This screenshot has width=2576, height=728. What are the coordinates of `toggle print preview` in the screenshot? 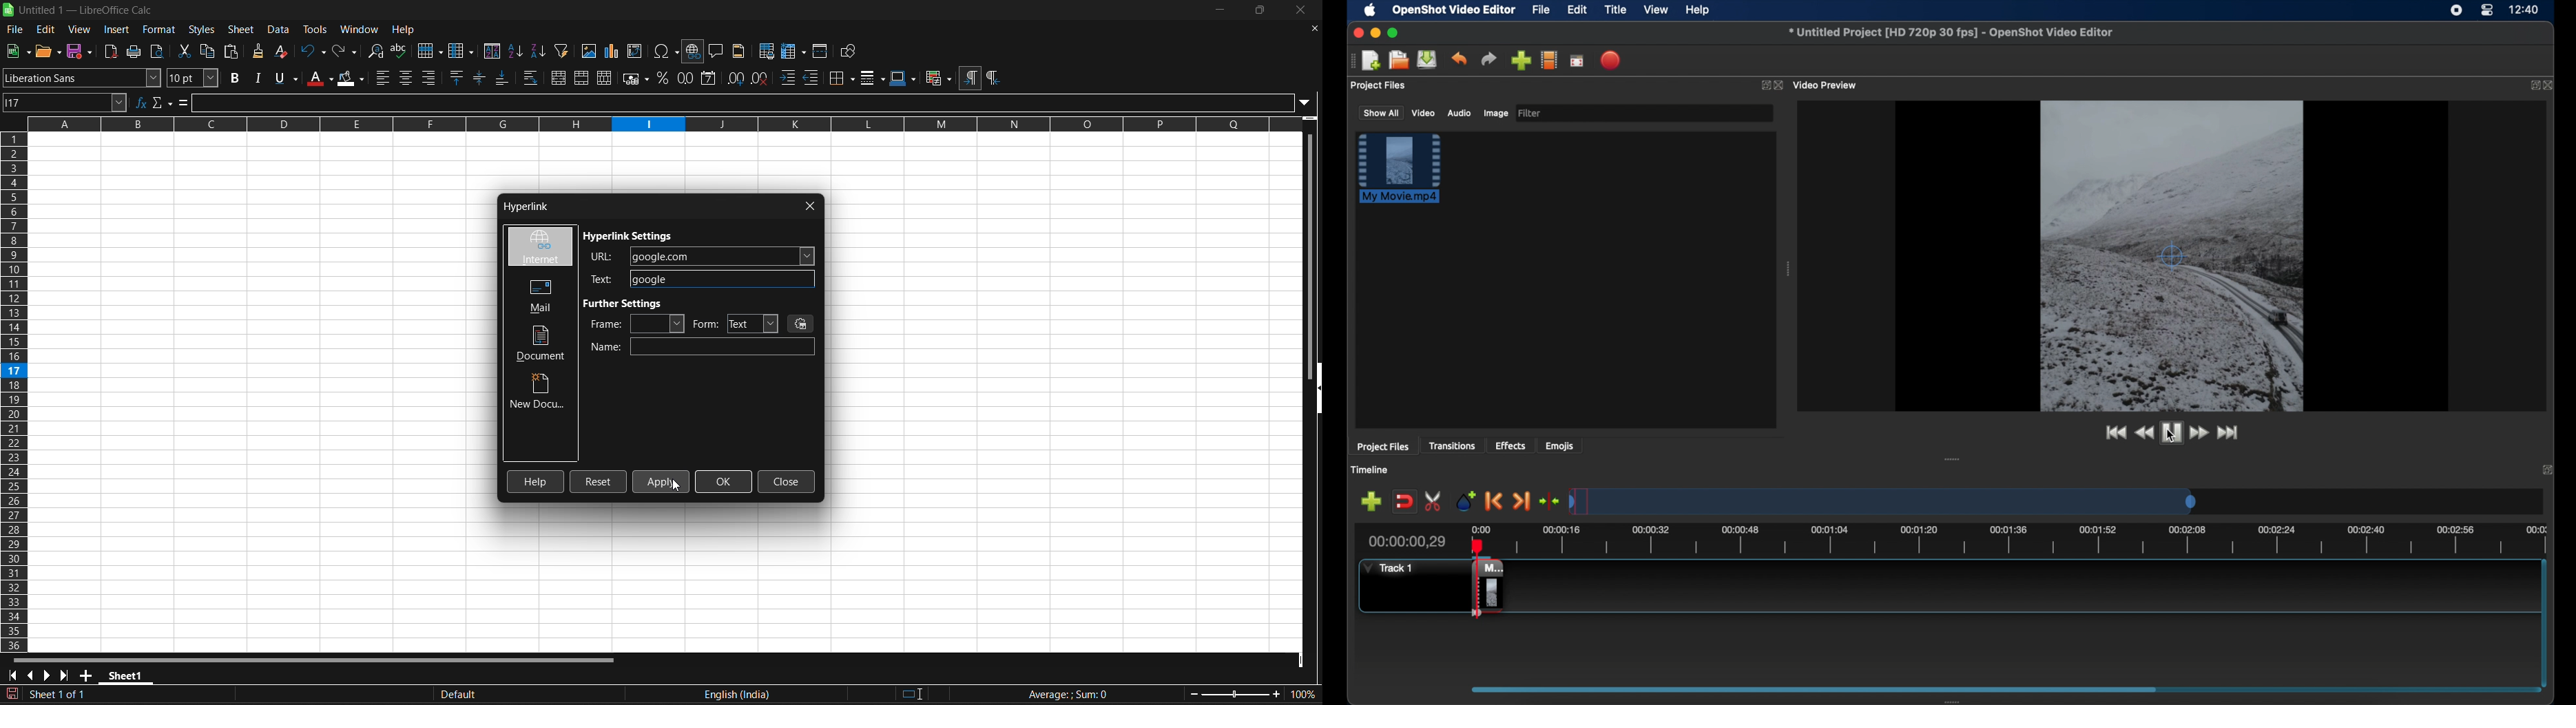 It's located at (160, 52).